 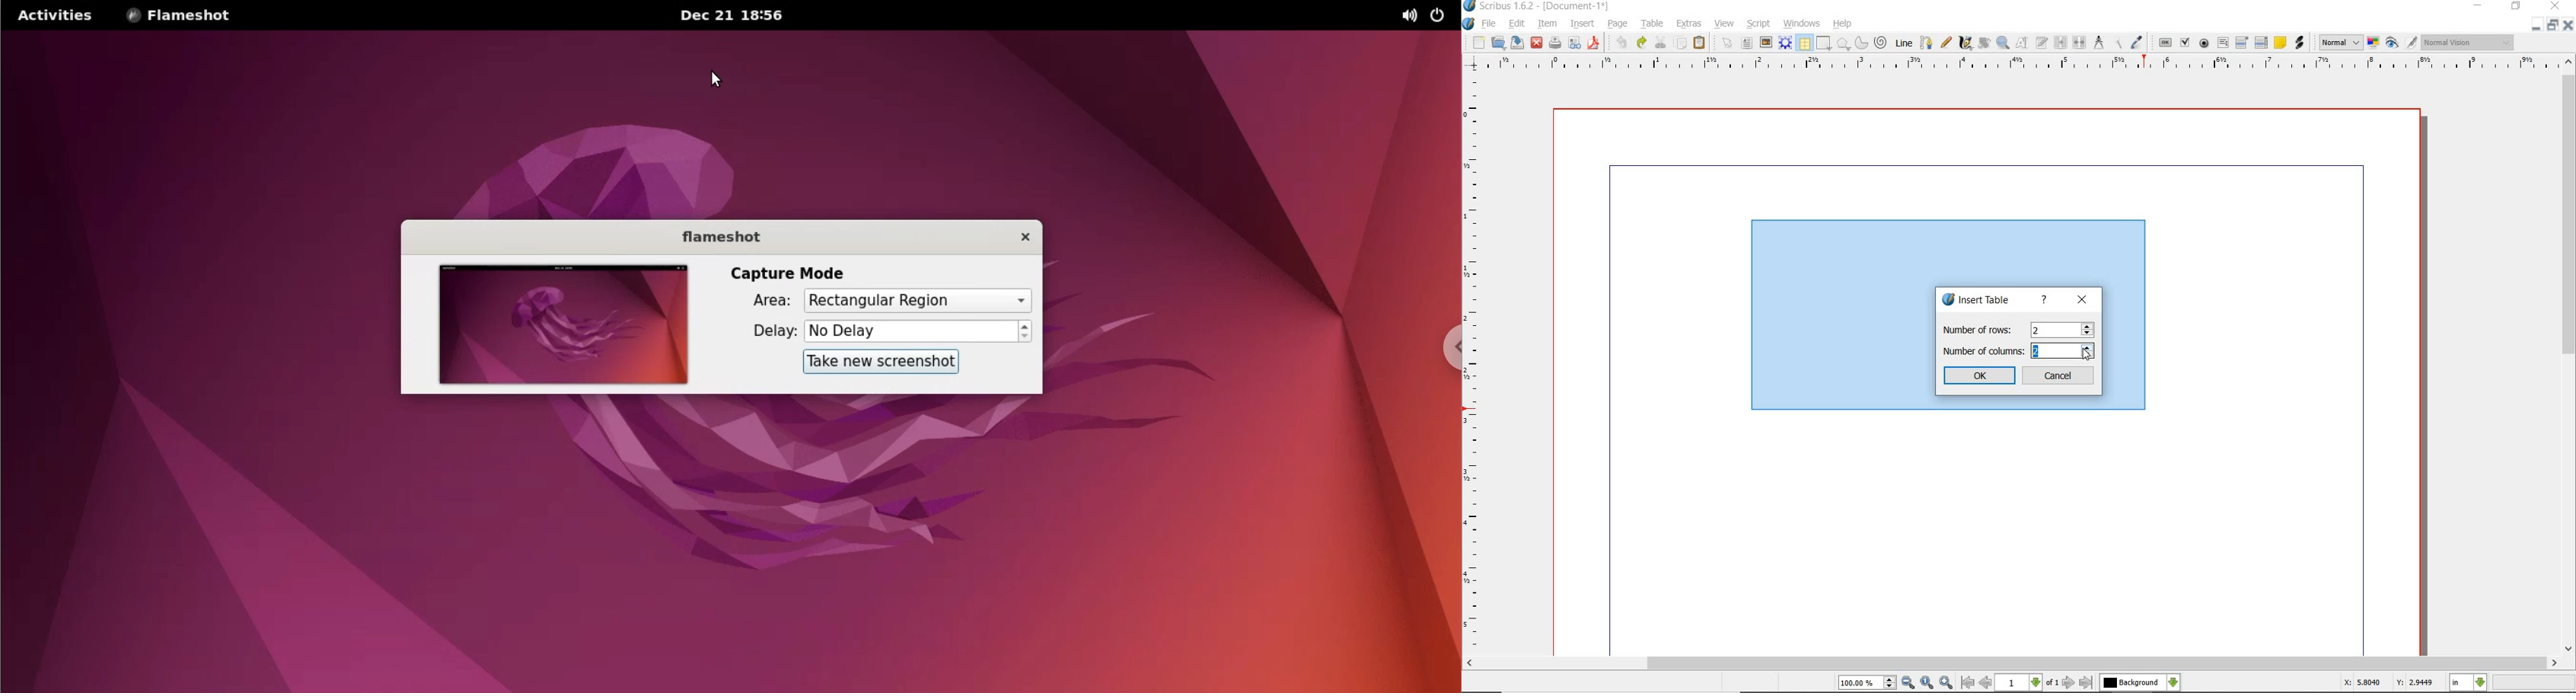 What do you see at coordinates (2002, 43) in the screenshot?
I see `zoom in or out` at bounding box center [2002, 43].